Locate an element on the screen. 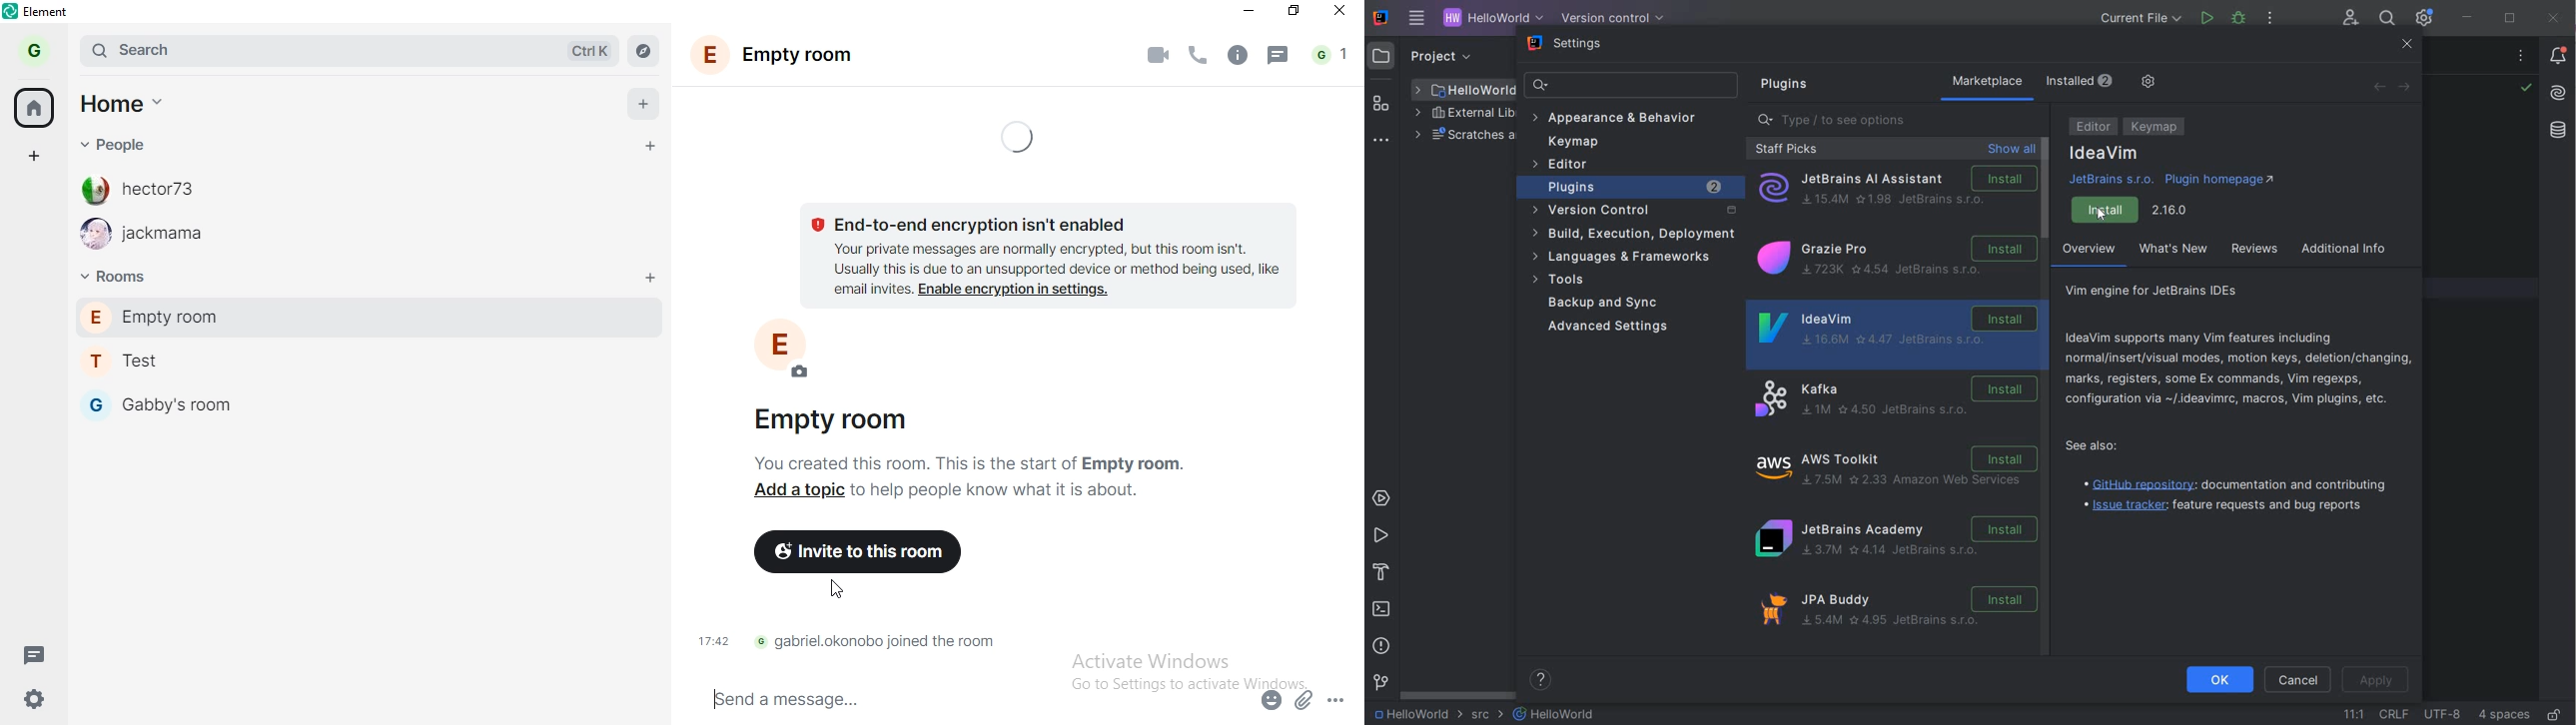 This screenshot has width=2576, height=728. jackmama is located at coordinates (149, 235).